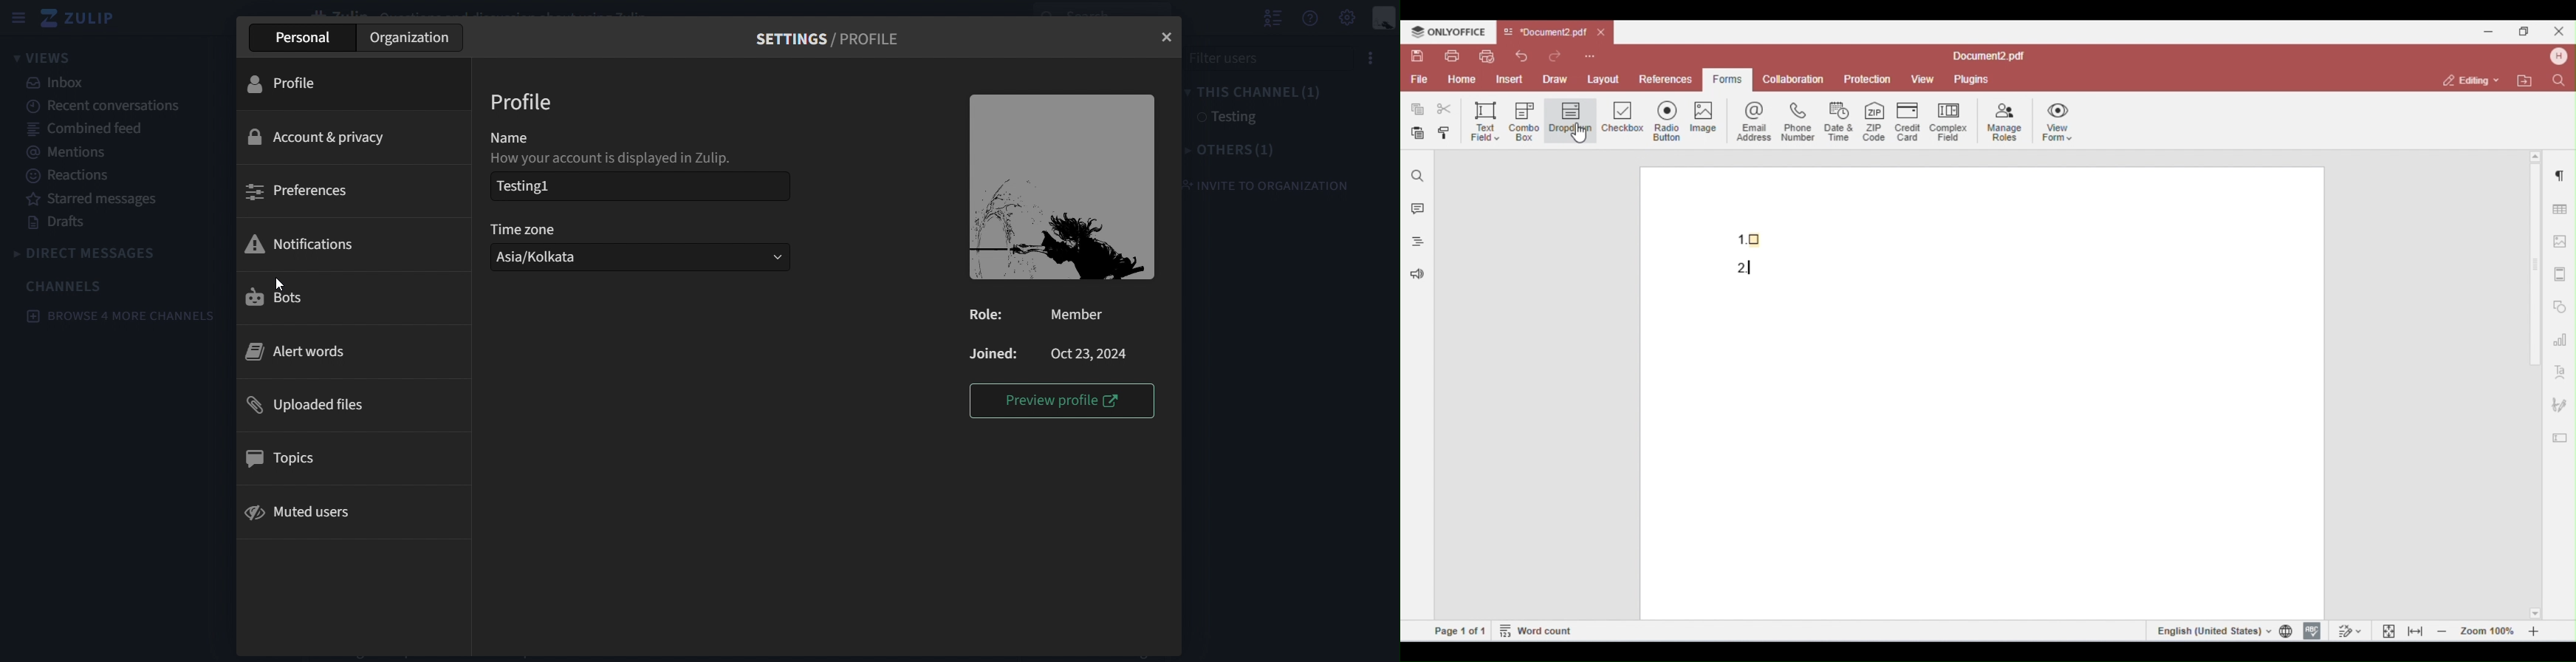 Image resolution: width=2576 pixels, height=672 pixels. Describe the element at coordinates (1264, 185) in the screenshot. I see `invite to organization` at that location.